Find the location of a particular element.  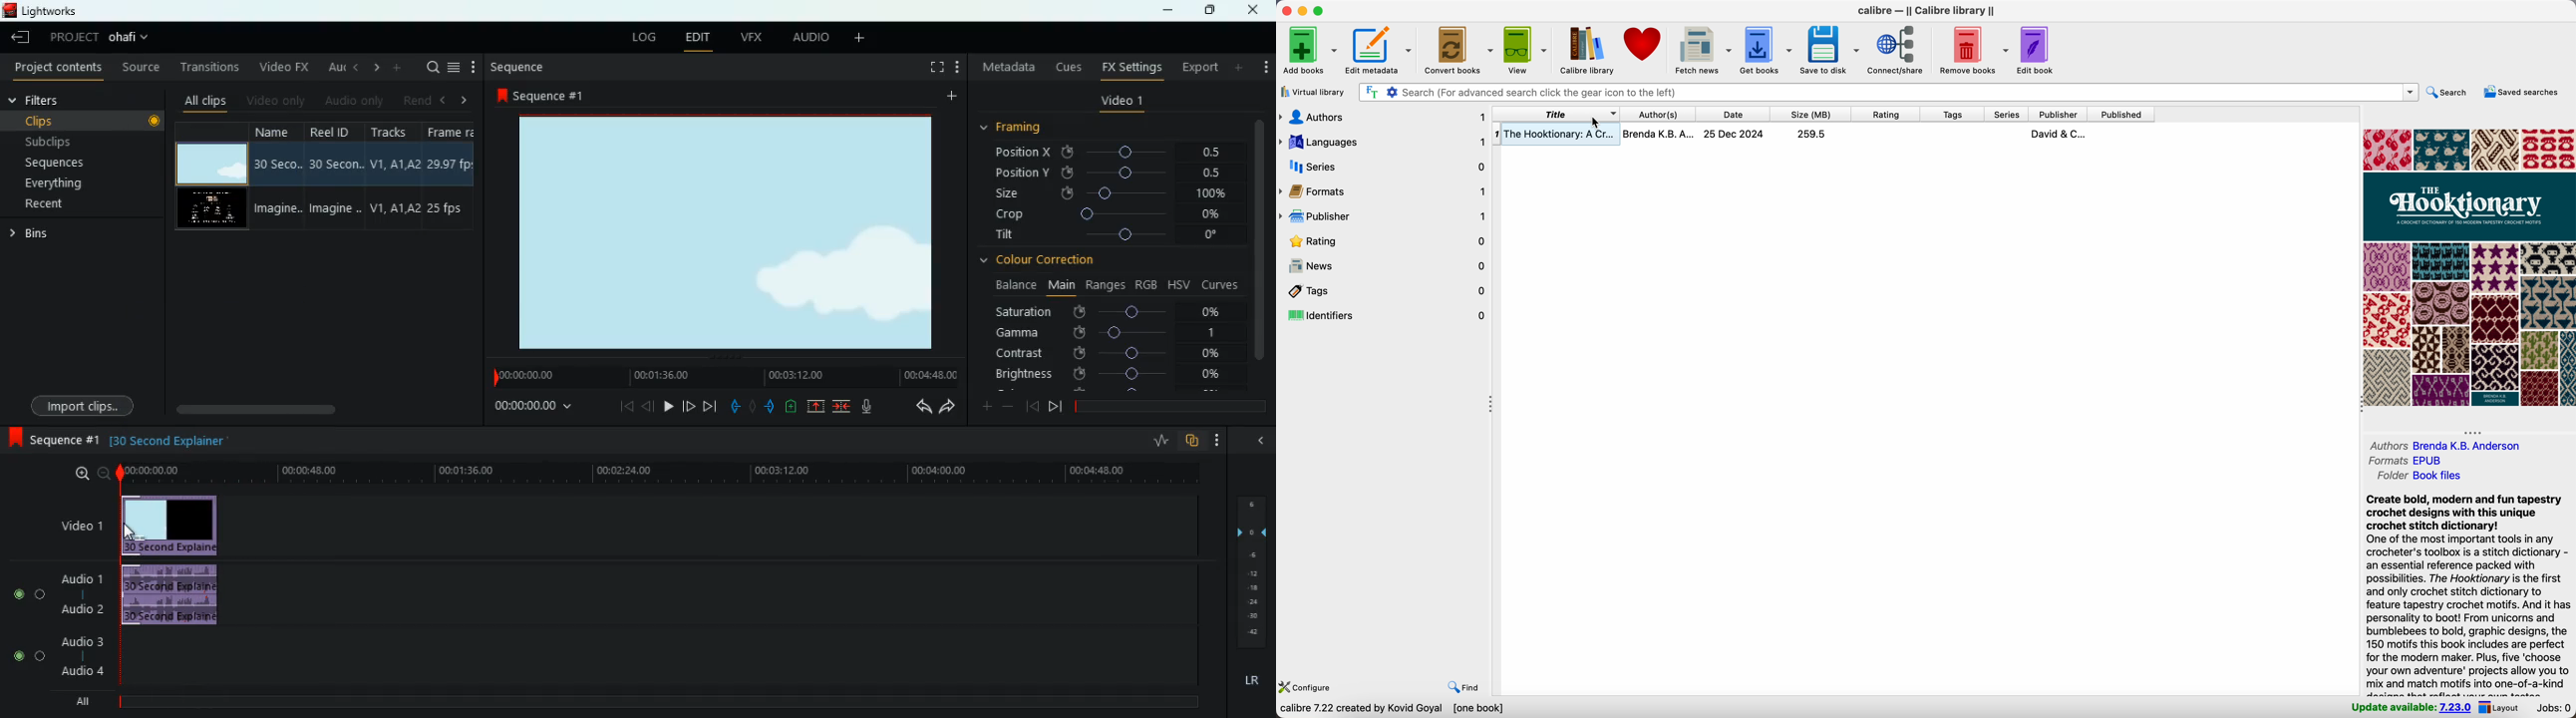

menu is located at coordinates (454, 67).